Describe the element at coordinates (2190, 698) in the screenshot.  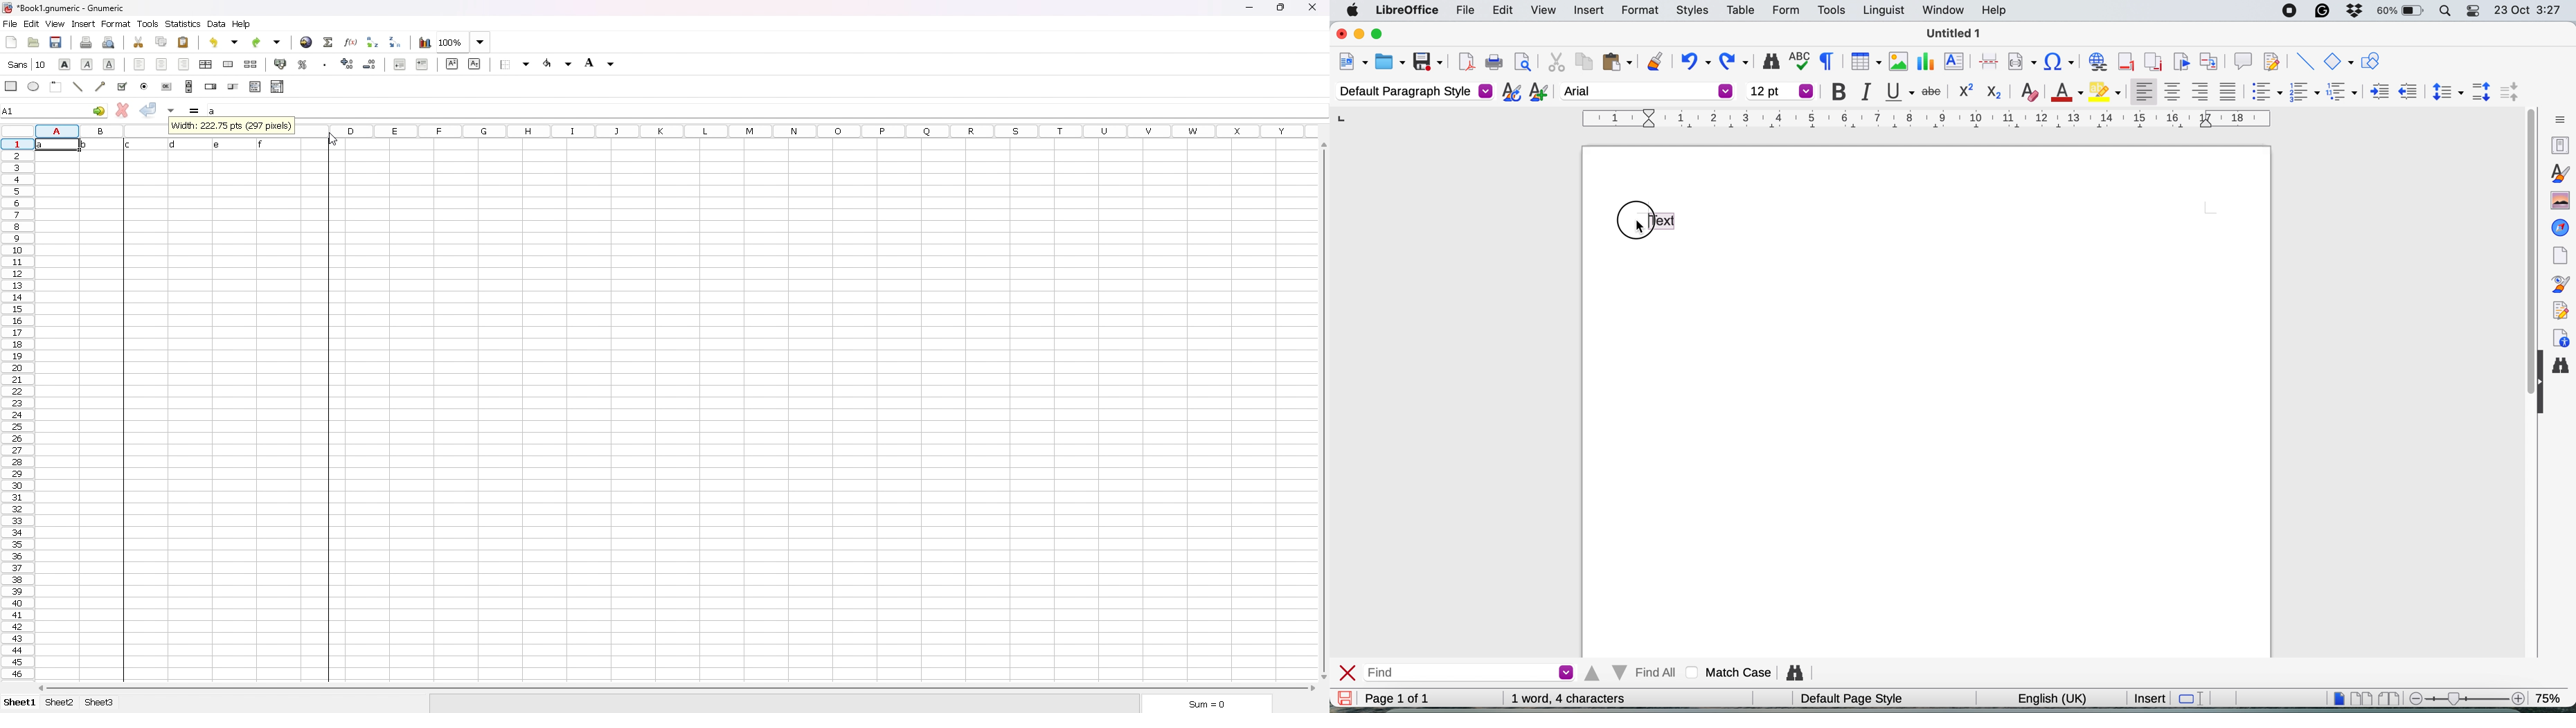
I see `standard selection` at that location.